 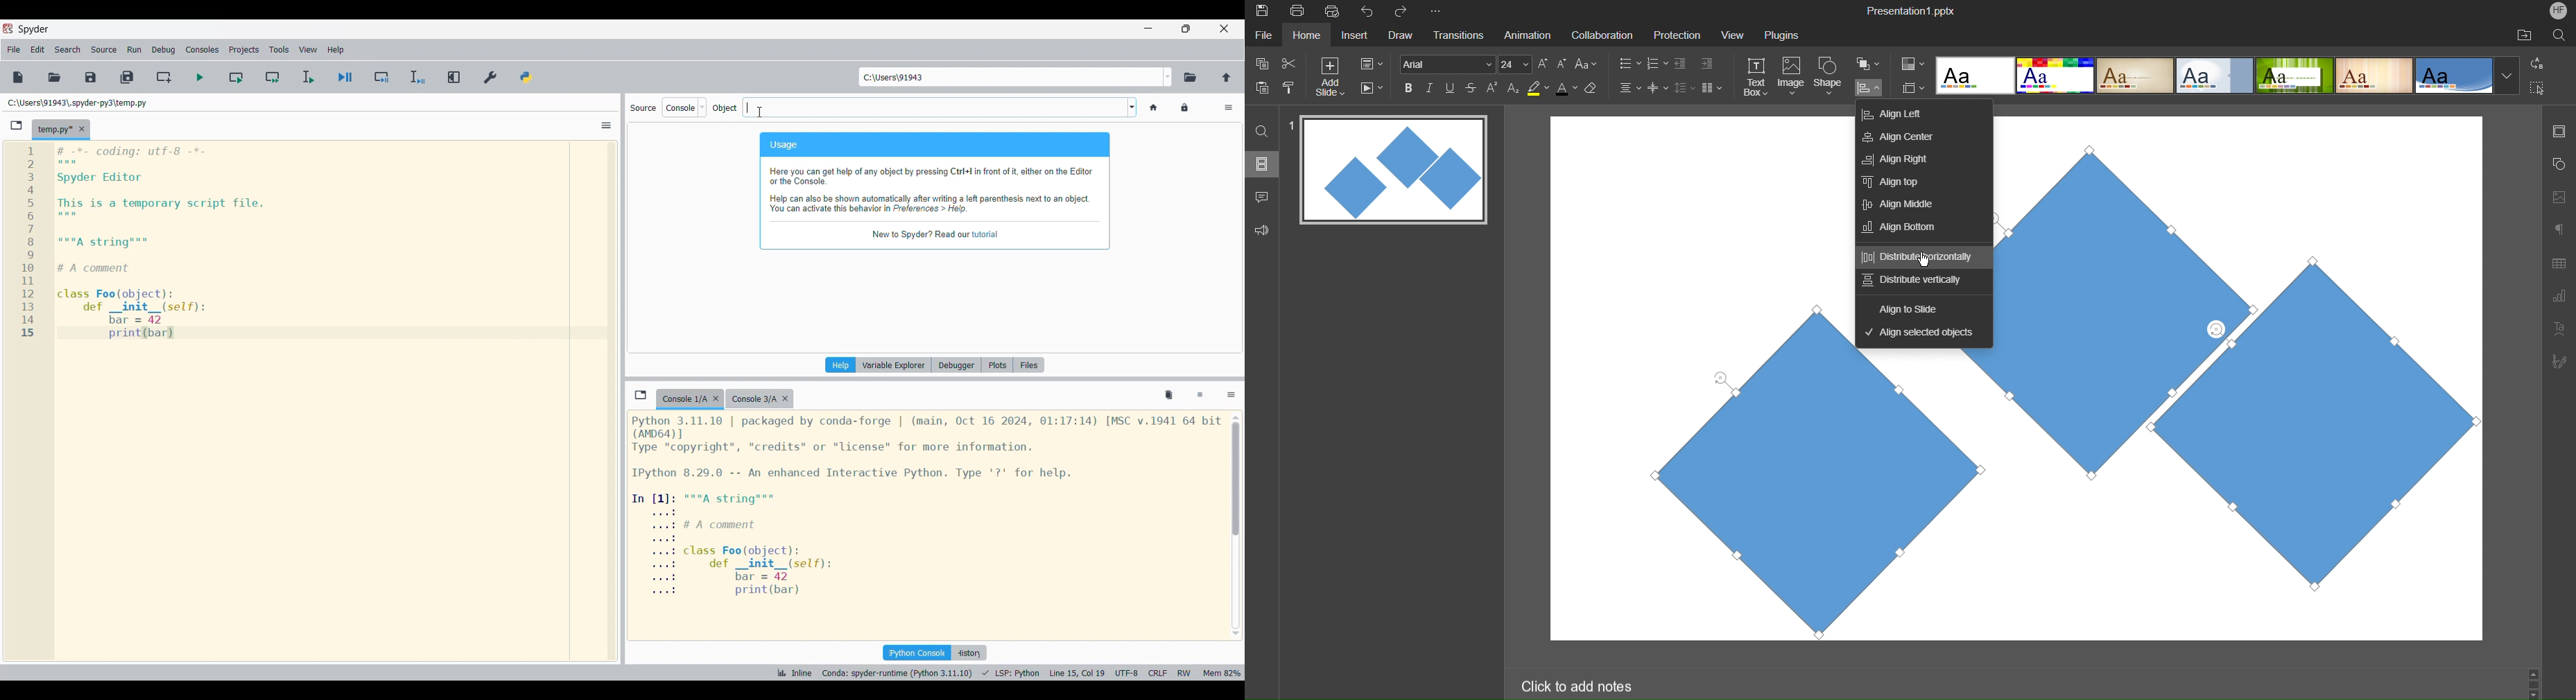 What do you see at coordinates (1801, 497) in the screenshot?
I see `Shape 1 (selected)` at bounding box center [1801, 497].